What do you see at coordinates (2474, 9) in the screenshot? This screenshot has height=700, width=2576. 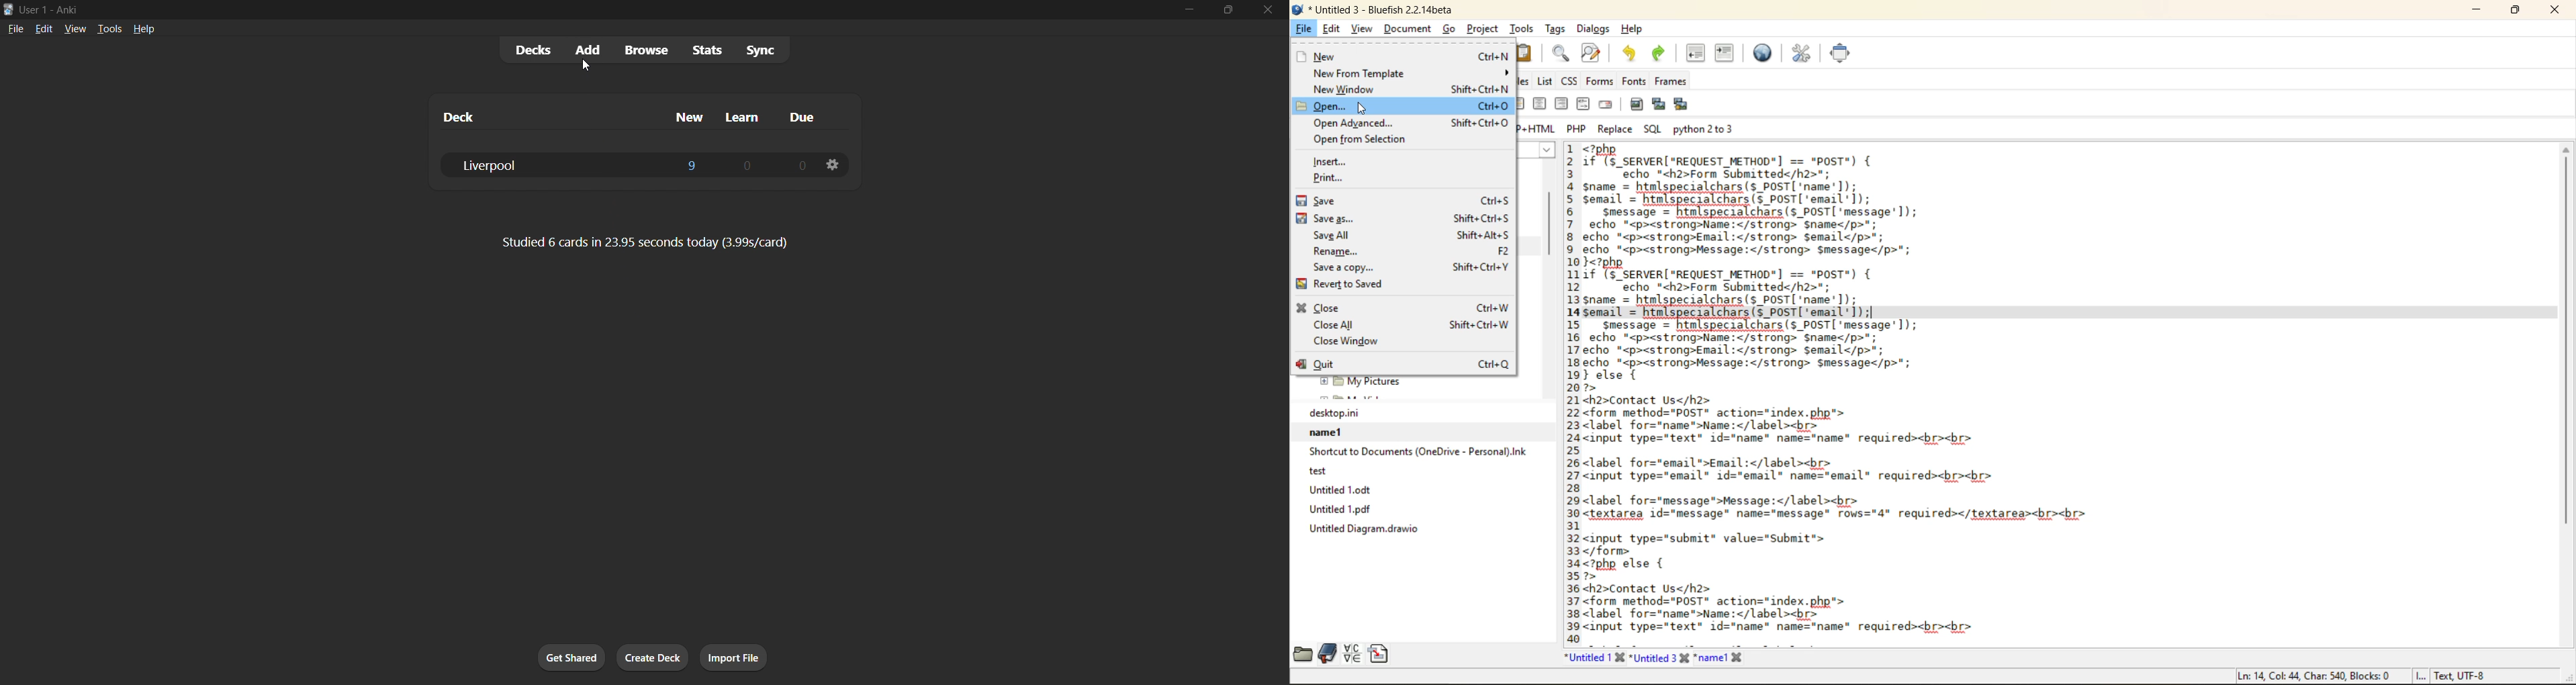 I see `minimize` at bounding box center [2474, 9].